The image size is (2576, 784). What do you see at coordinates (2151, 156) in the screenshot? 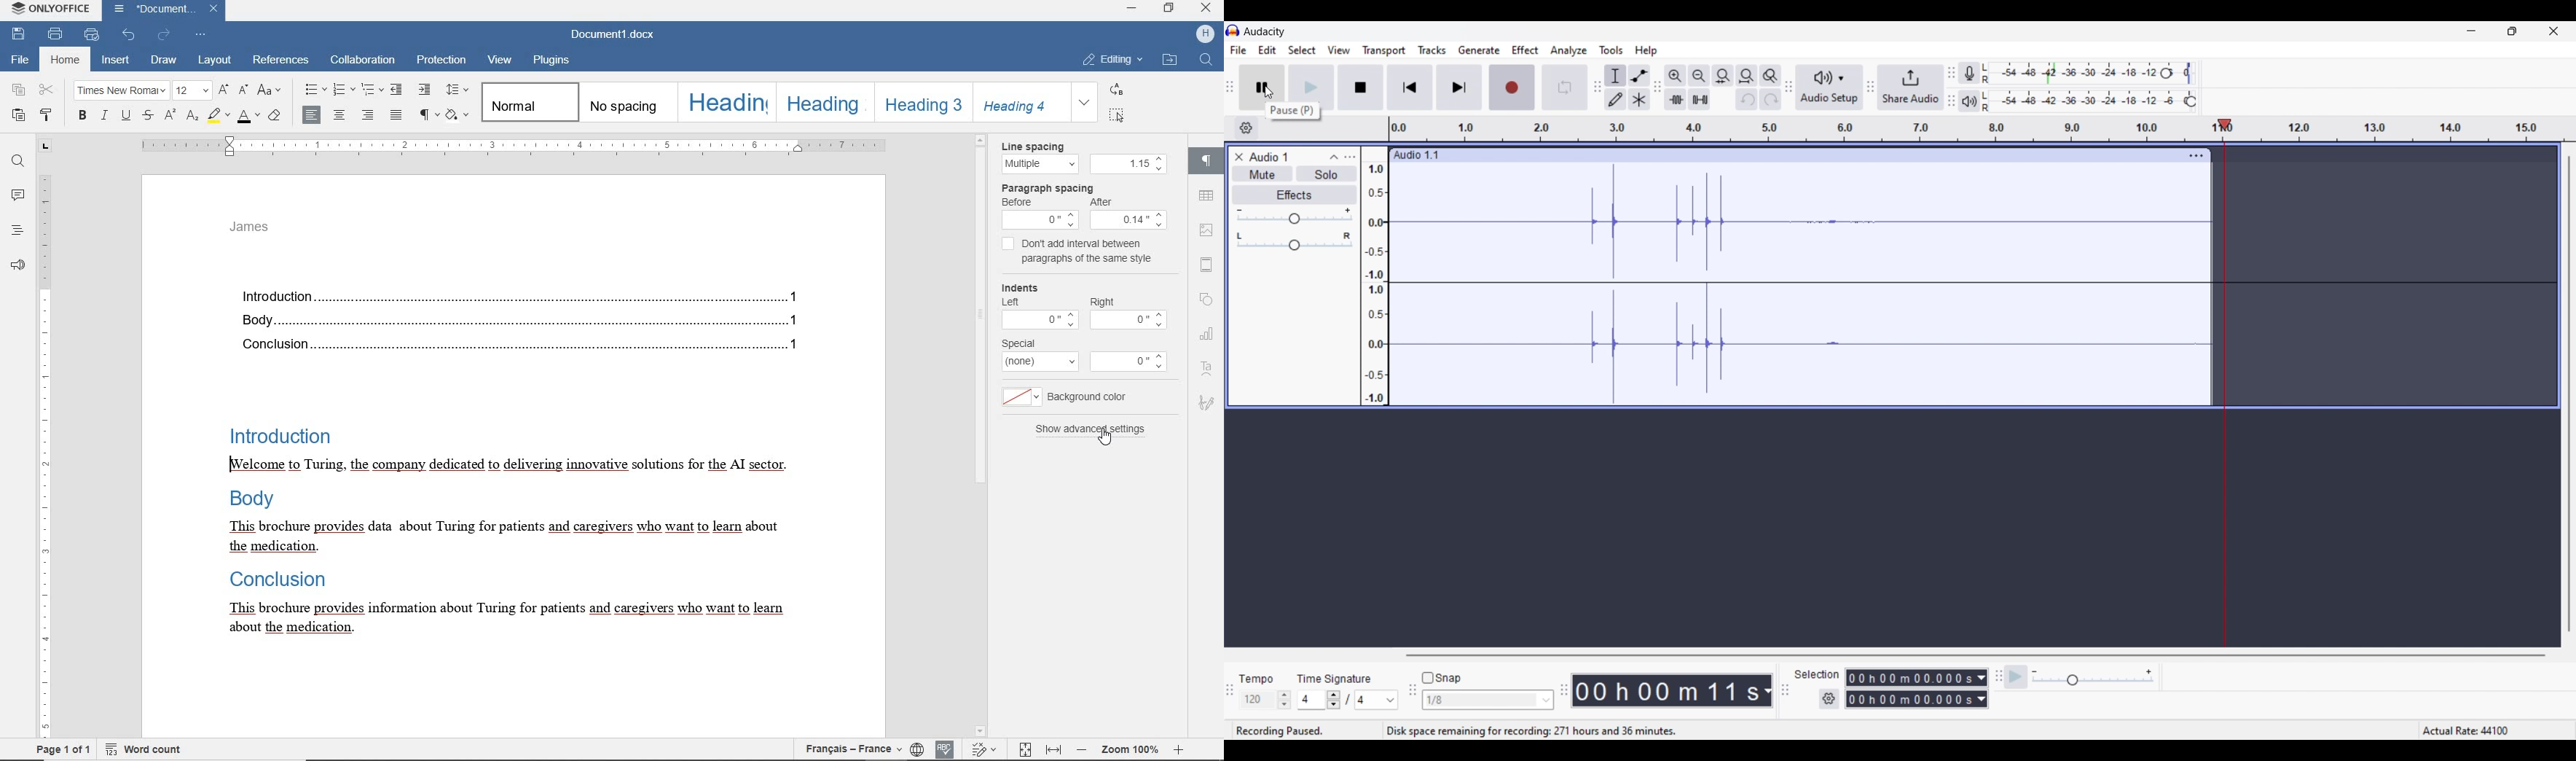
I see `Track settings` at bounding box center [2151, 156].